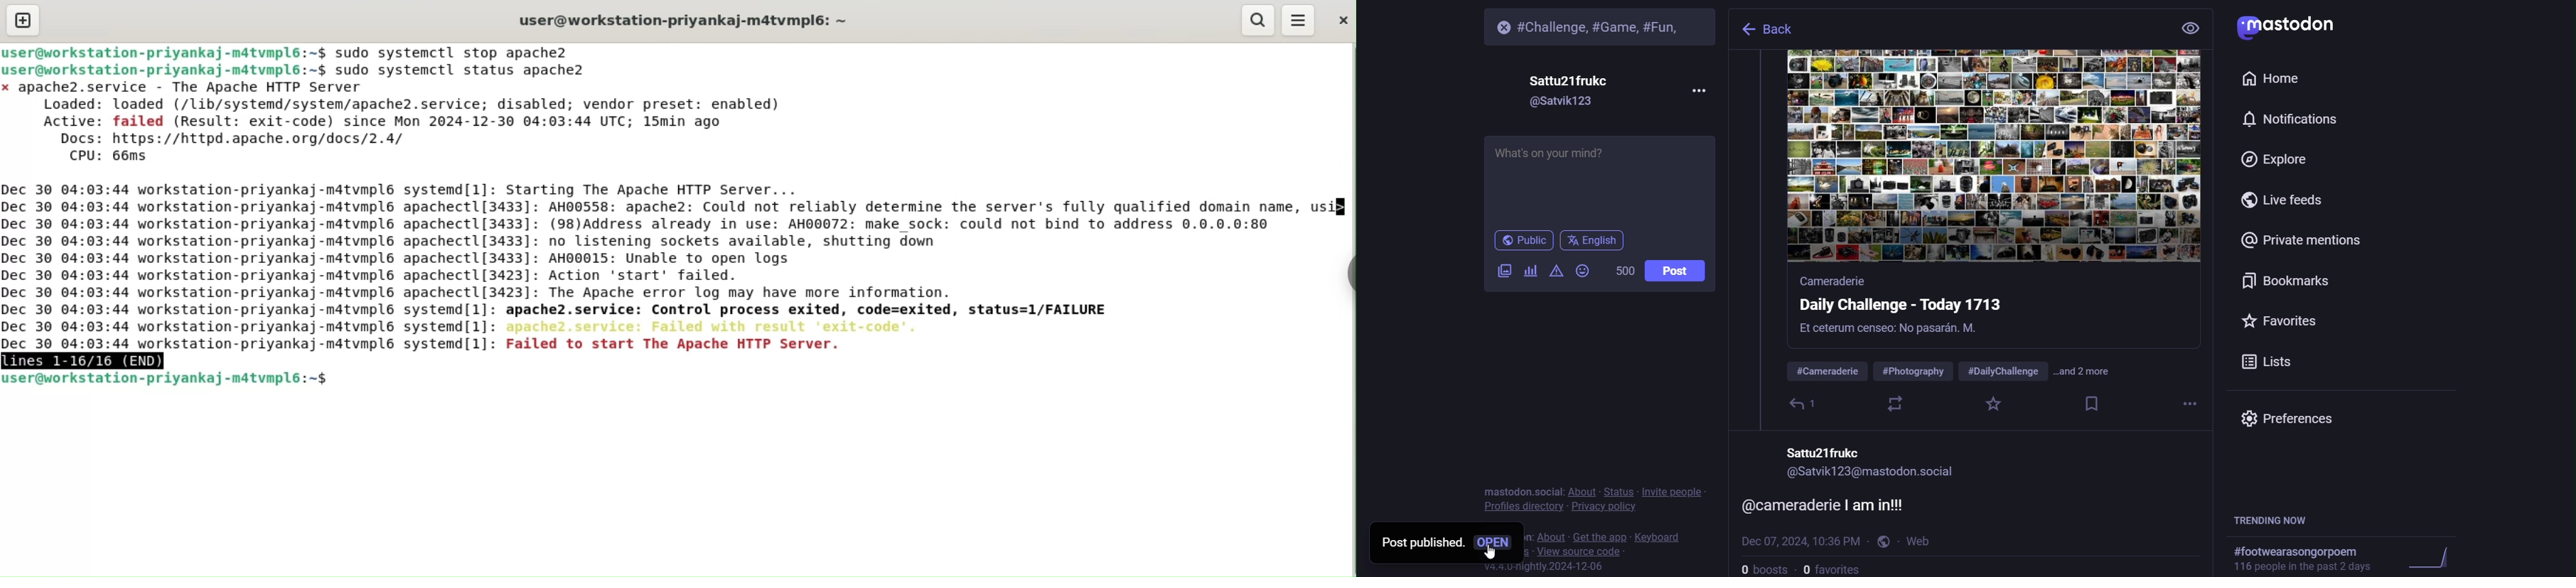 The height and width of the screenshot is (588, 2576). What do you see at coordinates (1418, 541) in the screenshot?
I see `post published` at bounding box center [1418, 541].